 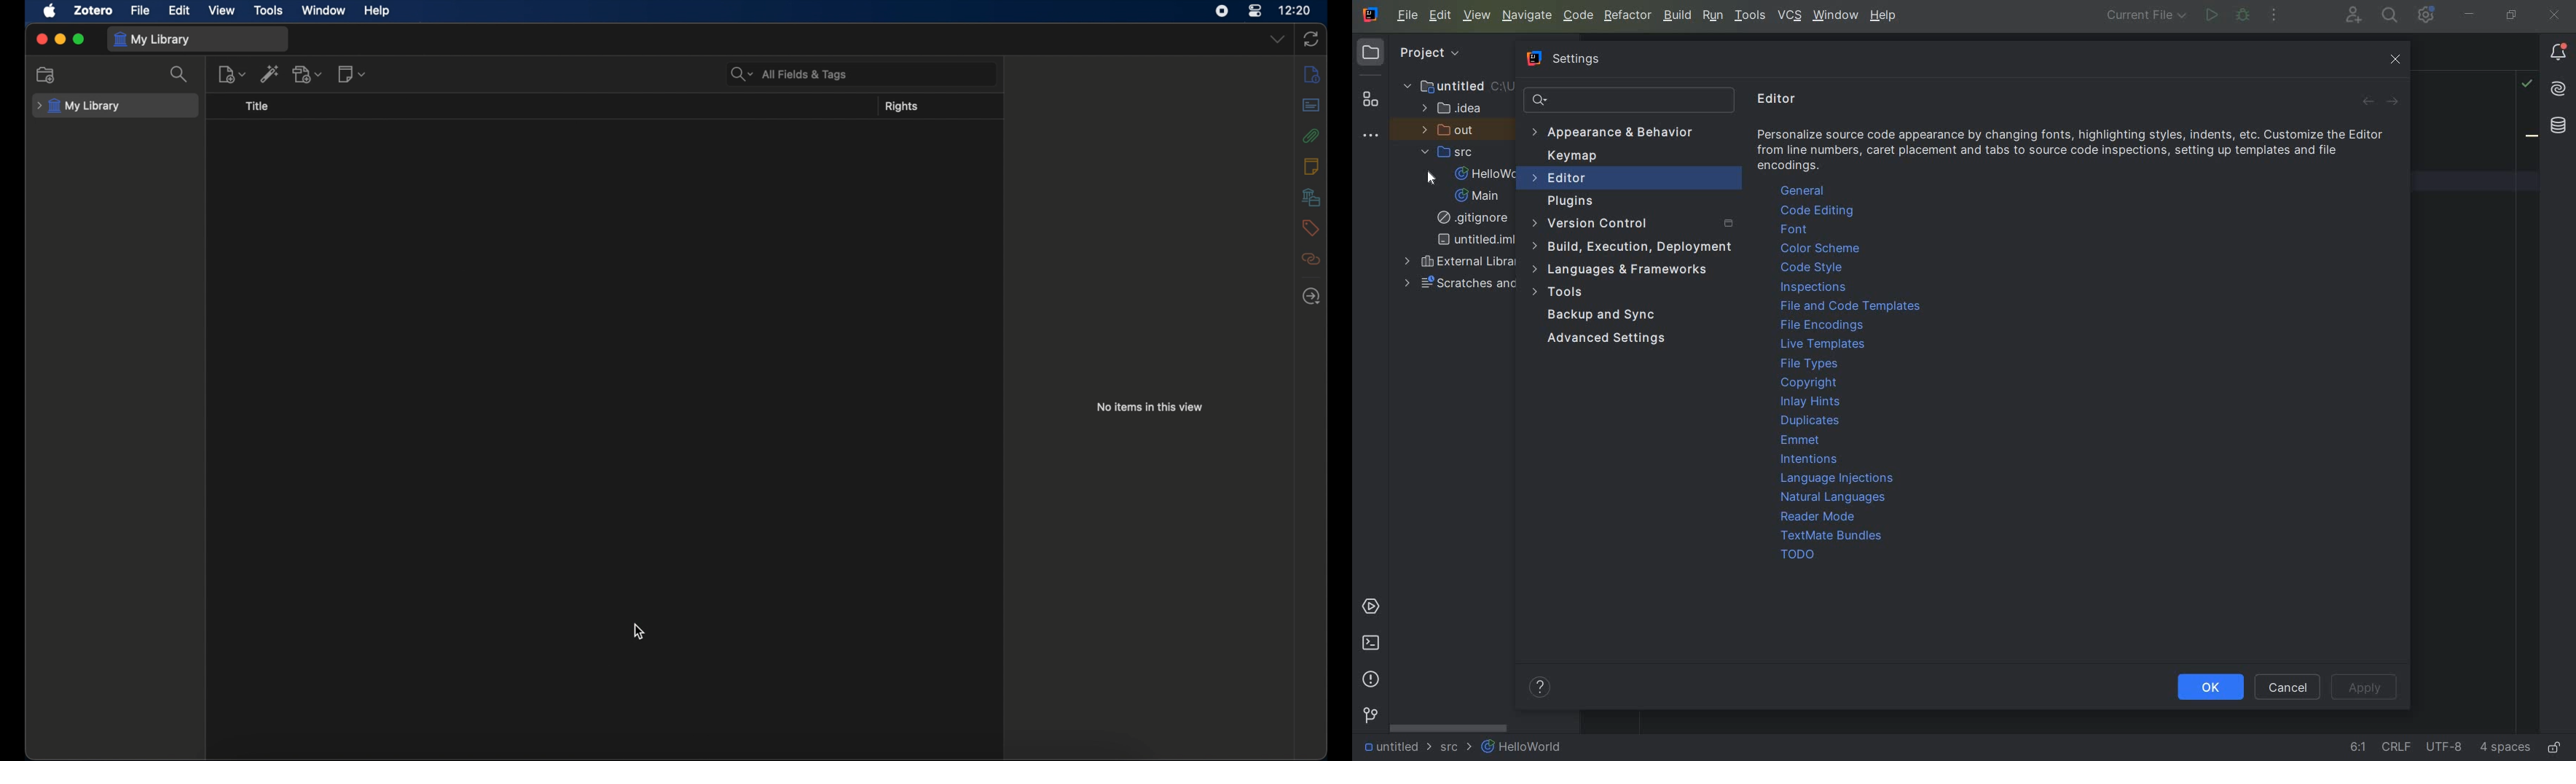 What do you see at coordinates (270, 75) in the screenshot?
I see `add item by identifier` at bounding box center [270, 75].